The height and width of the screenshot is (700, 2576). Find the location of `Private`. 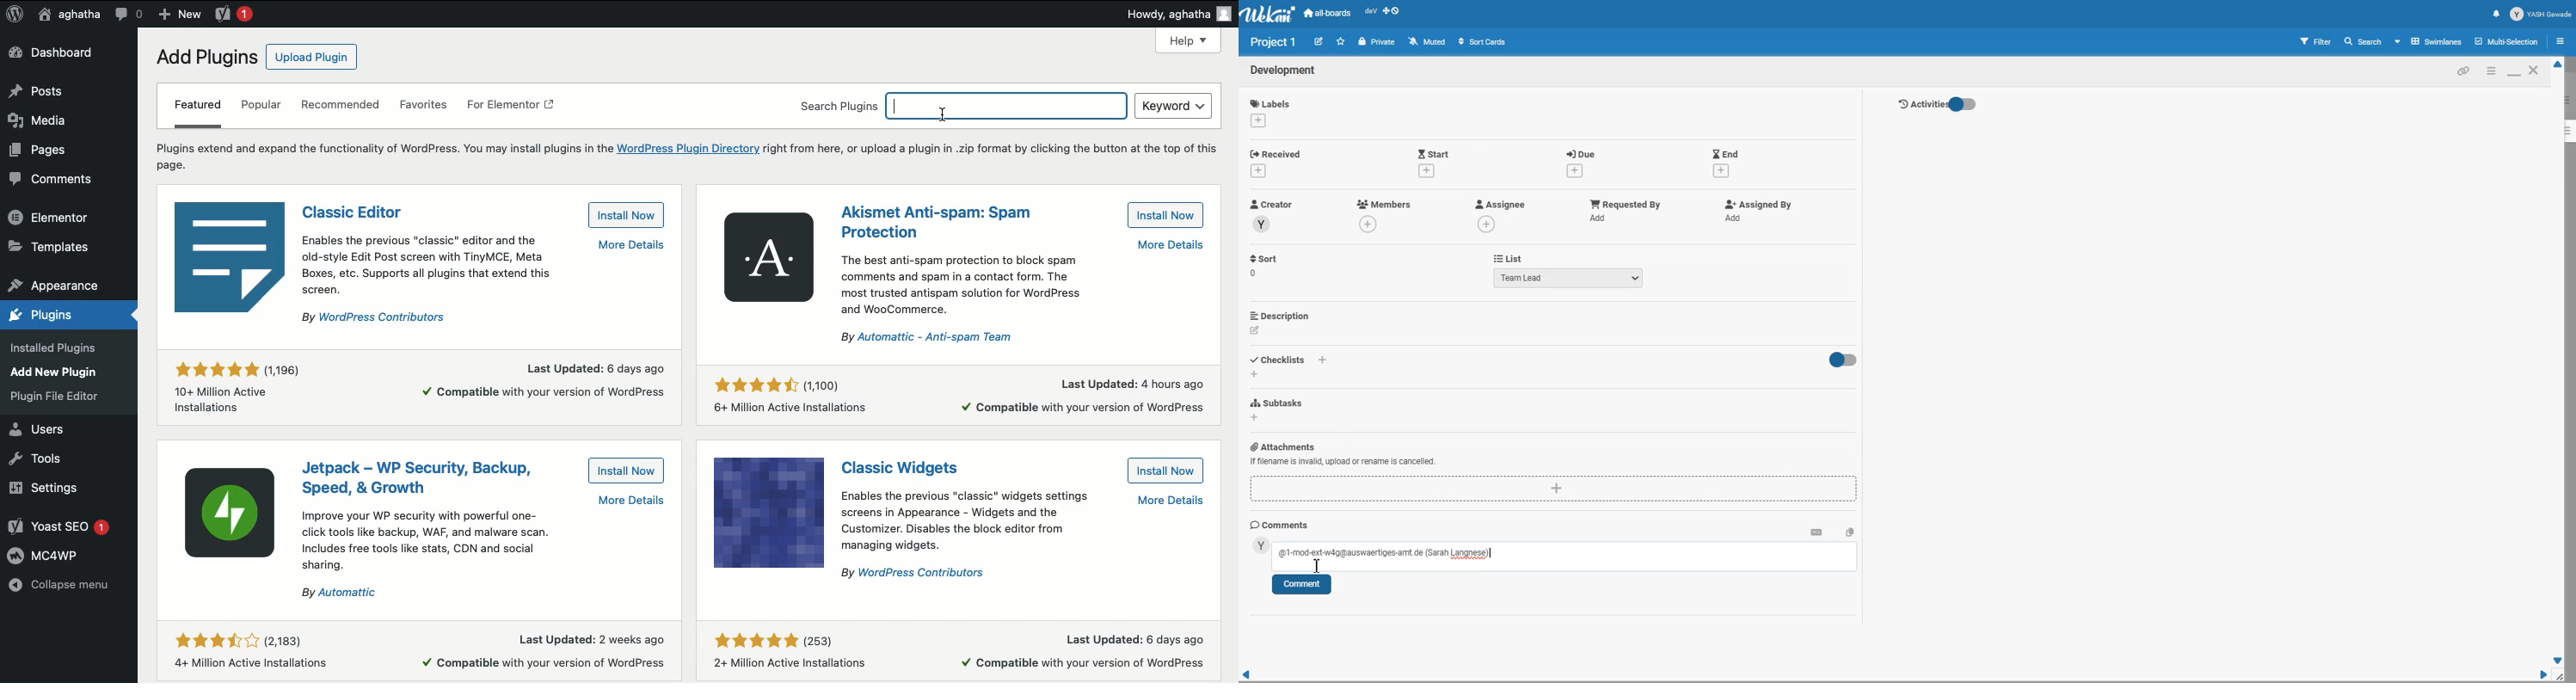

Private is located at coordinates (1377, 42).